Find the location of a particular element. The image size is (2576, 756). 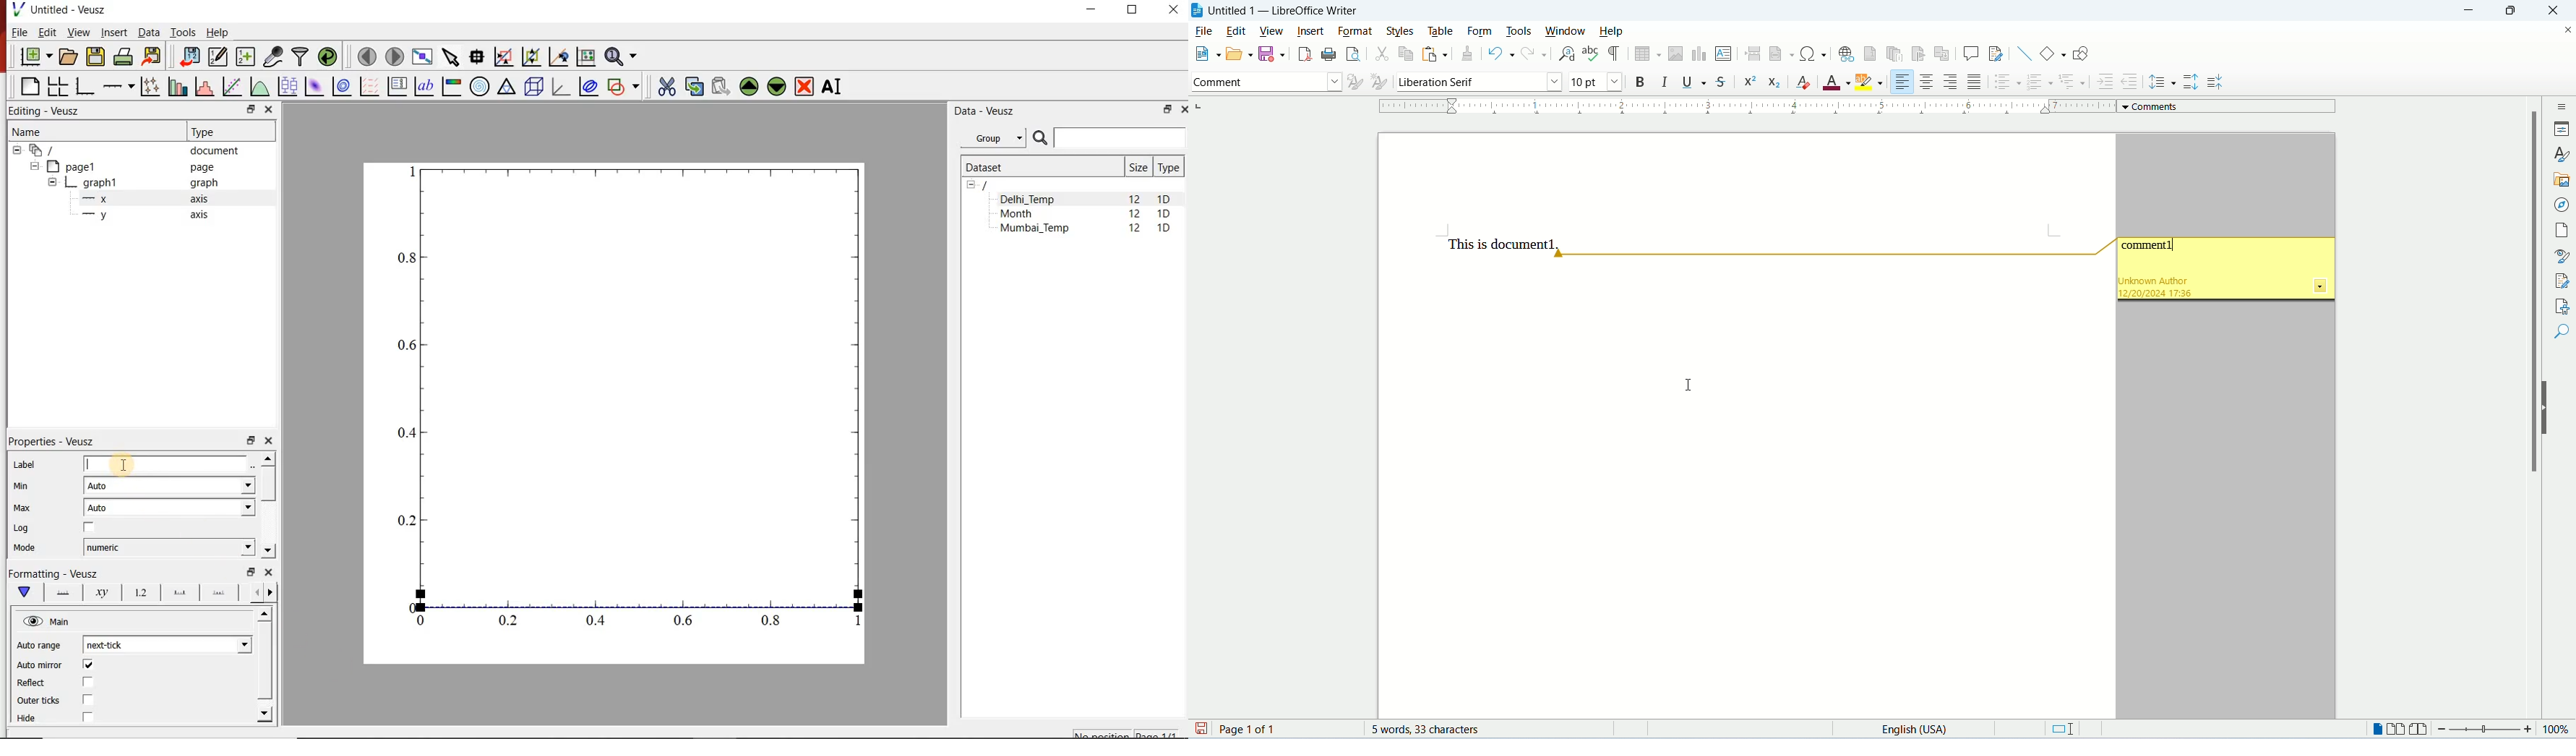

align center is located at coordinates (1927, 82).